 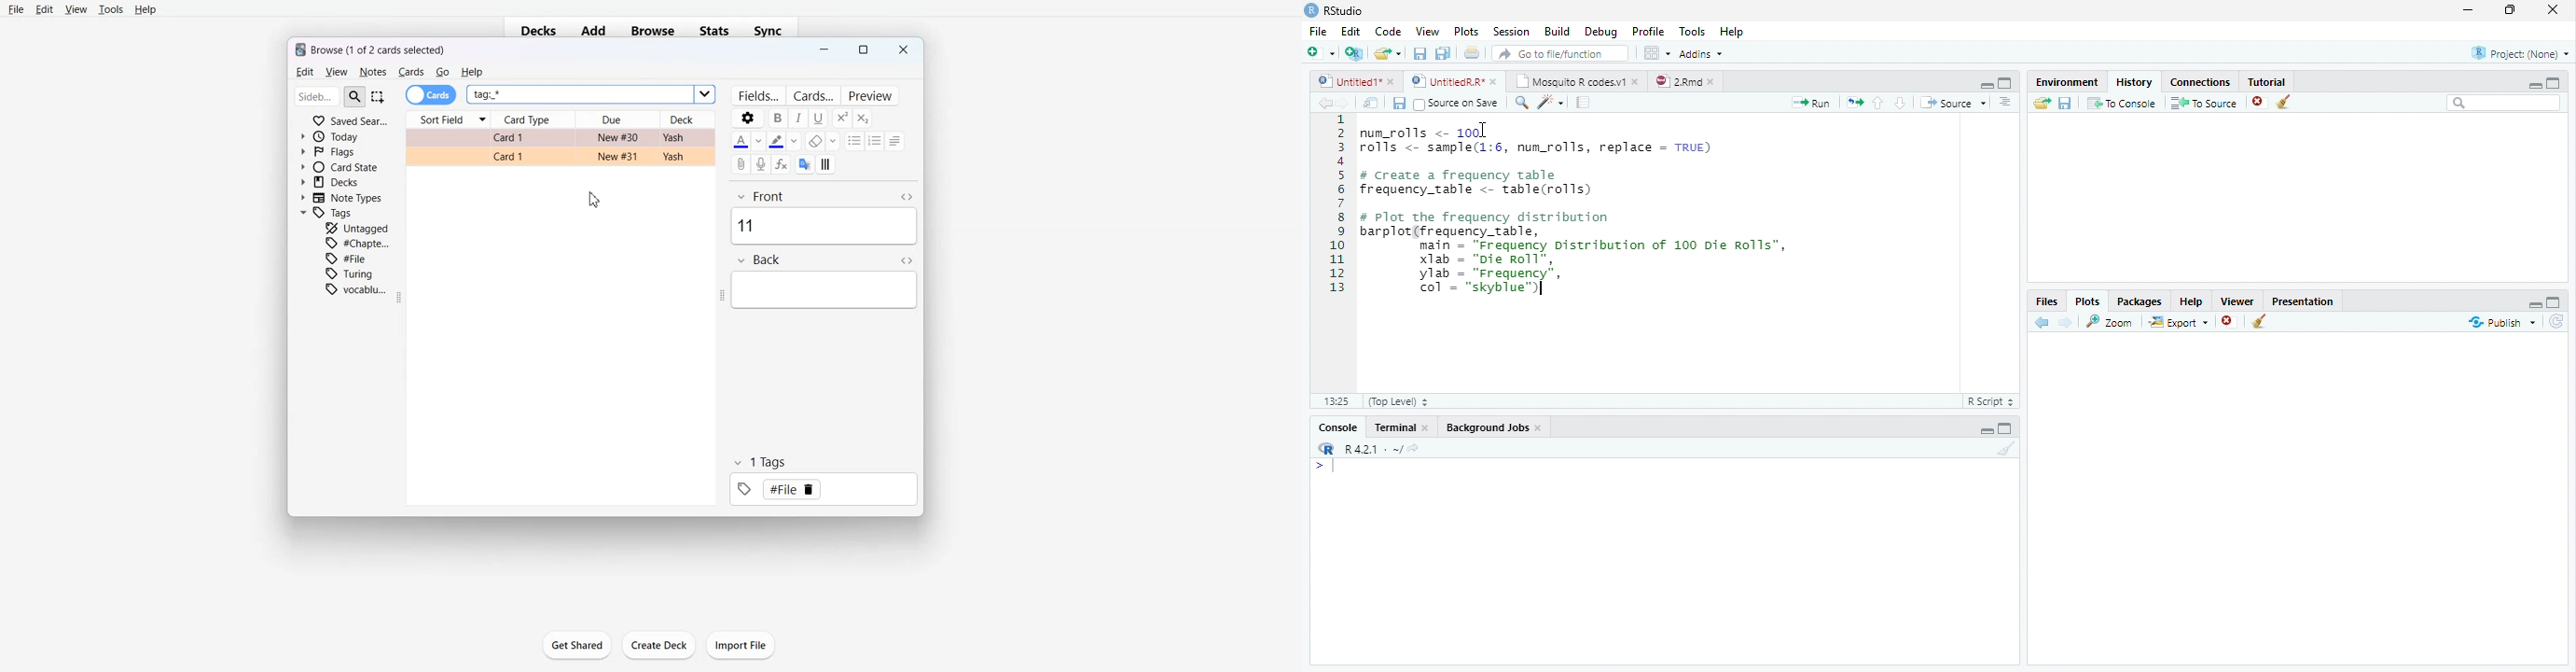 I want to click on Clear, so click(x=2284, y=102).